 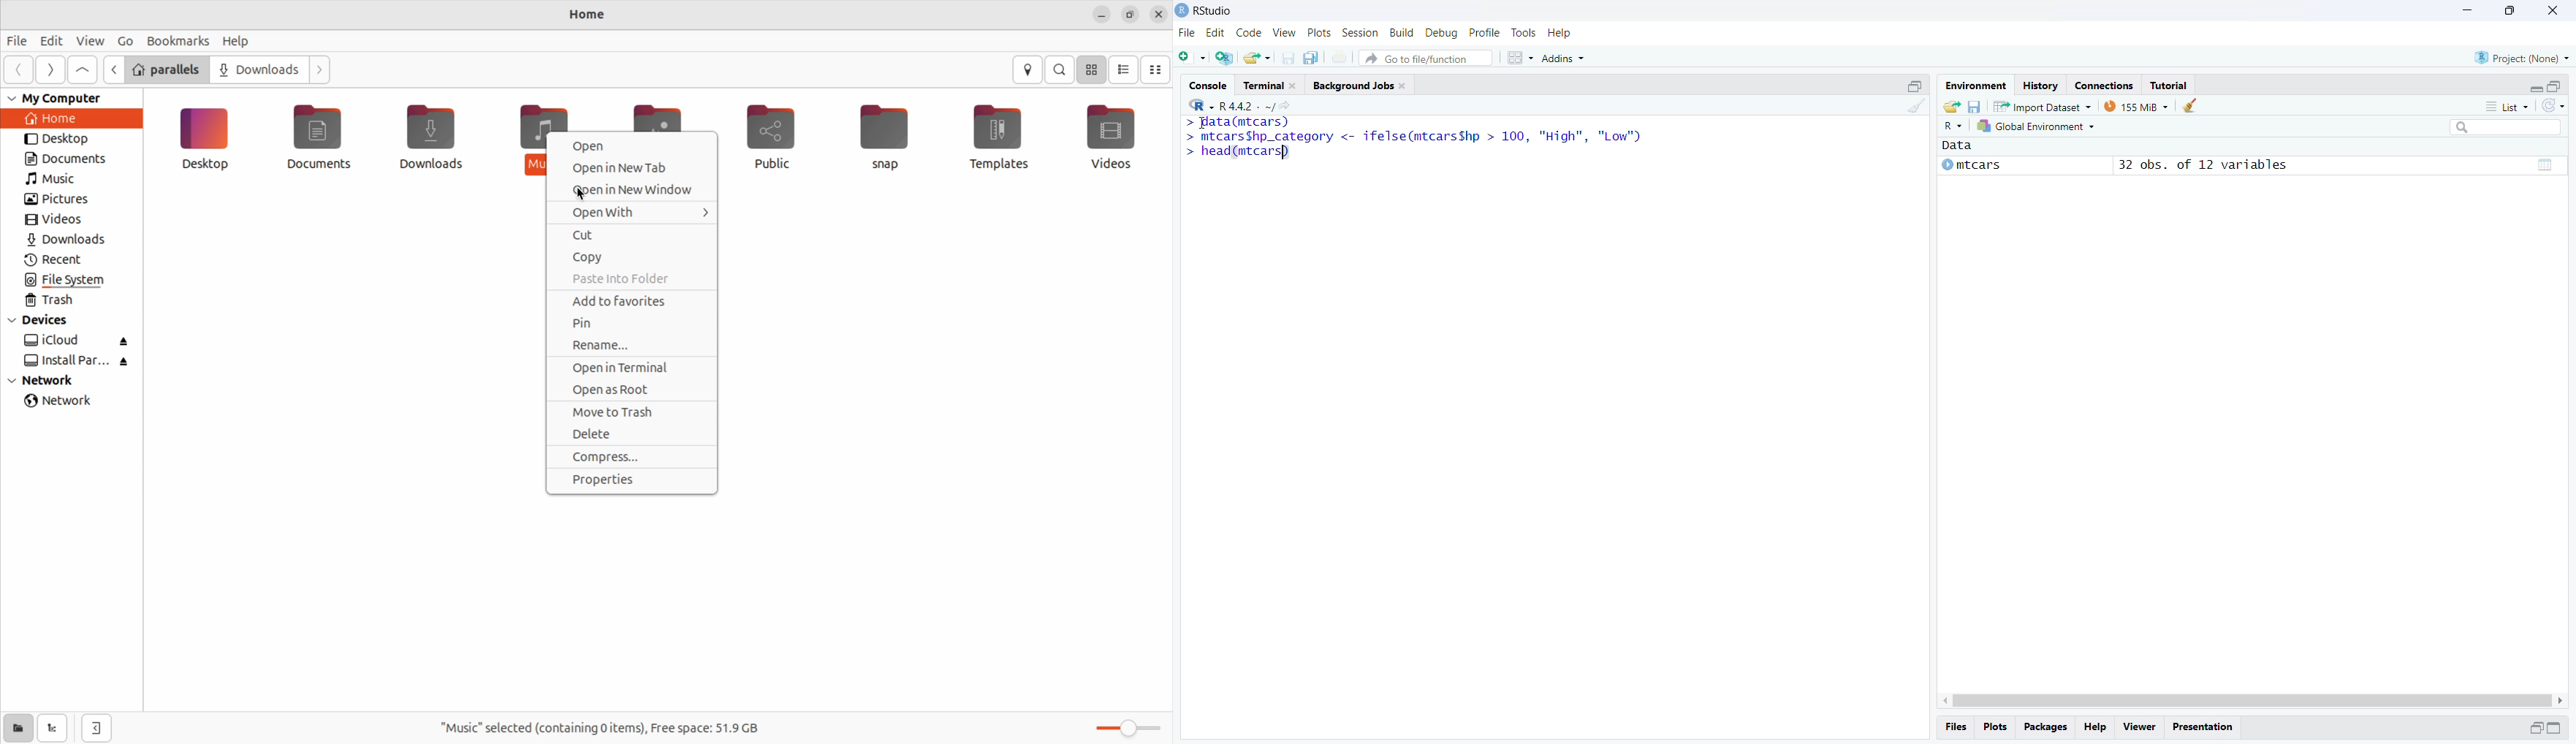 What do you see at coordinates (2190, 106) in the screenshot?
I see `Clear console (Ctrl +L)` at bounding box center [2190, 106].